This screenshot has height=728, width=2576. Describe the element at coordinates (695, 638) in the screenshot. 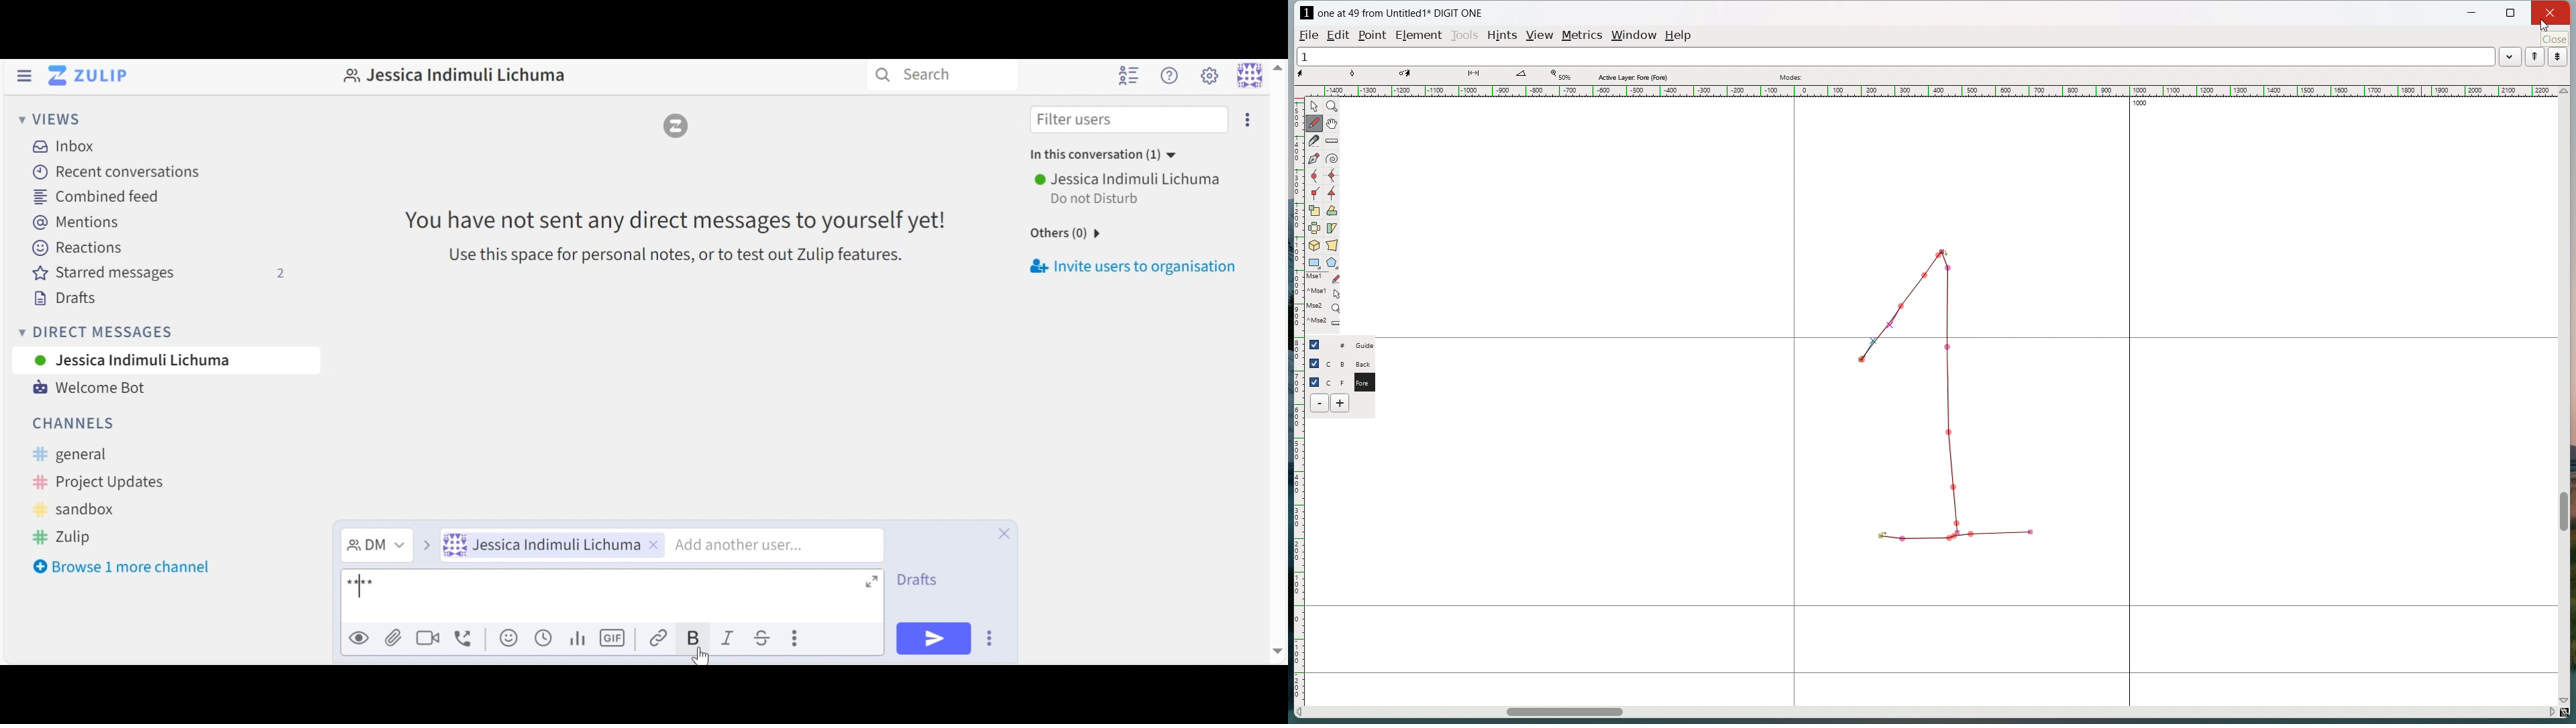

I see `Bold` at that location.